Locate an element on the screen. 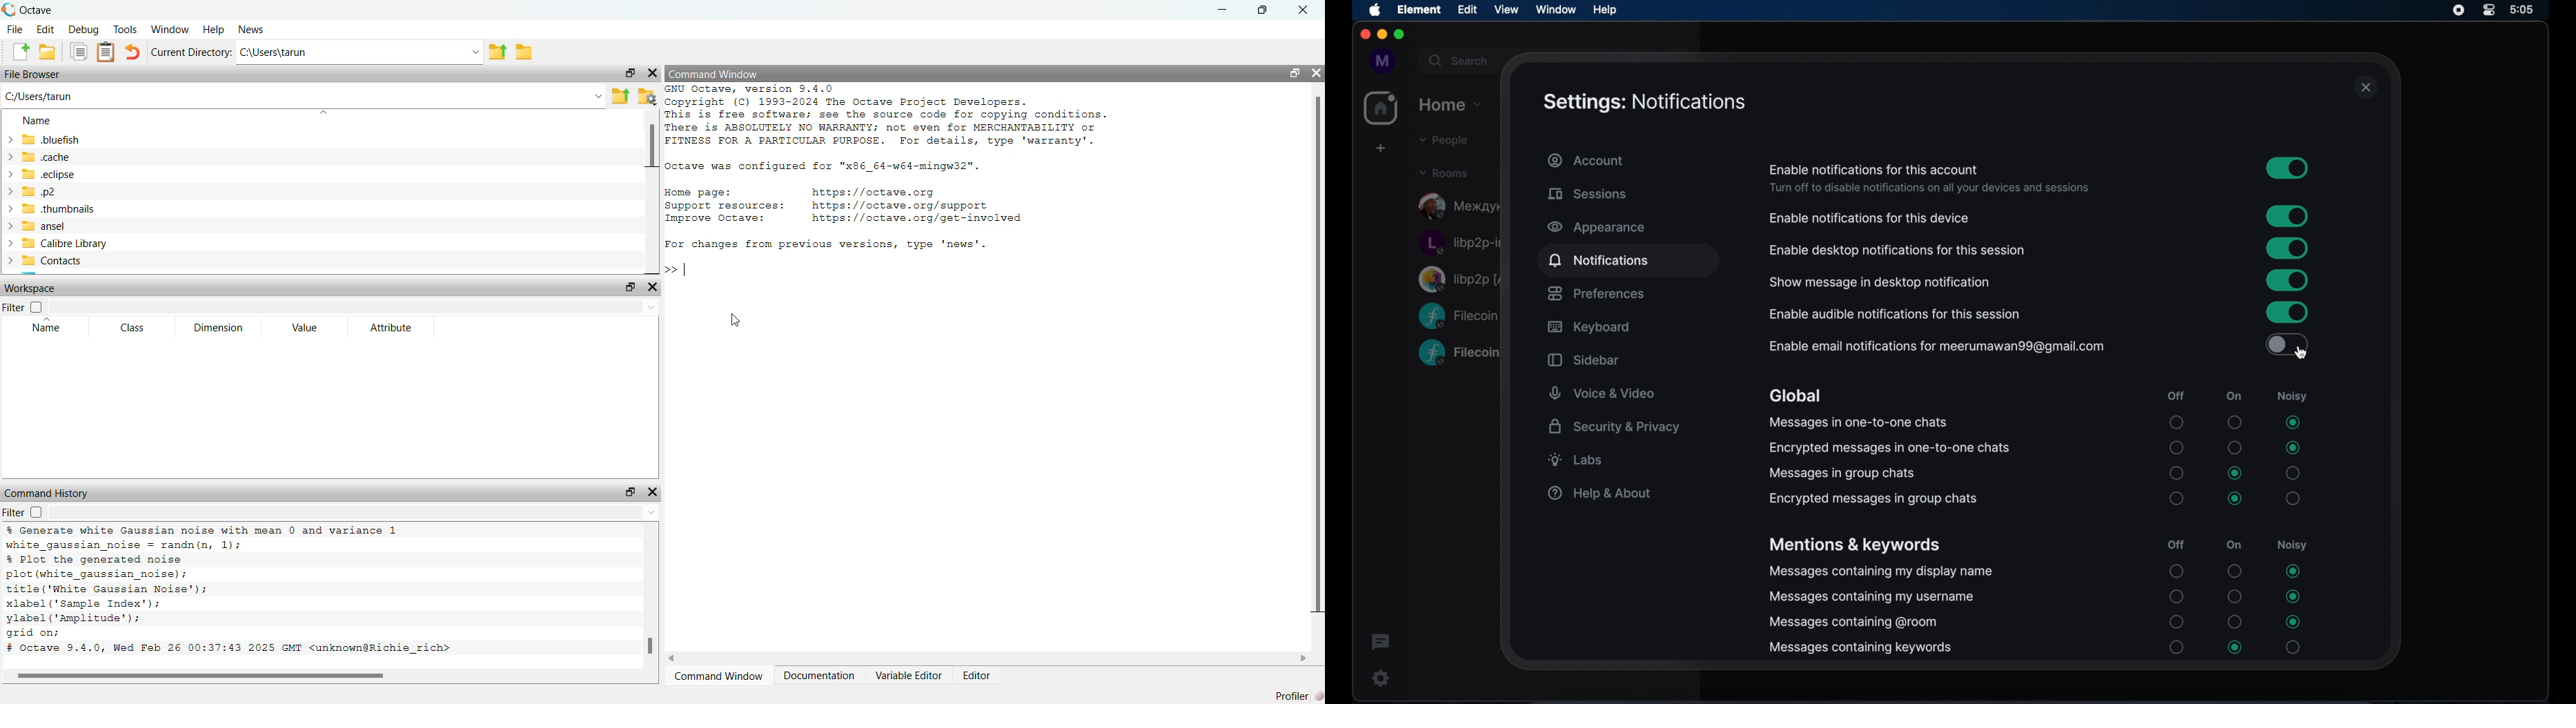 The height and width of the screenshot is (728, 2576). enable email notifications for meerumawan99@gmail.com is located at coordinates (1936, 346).